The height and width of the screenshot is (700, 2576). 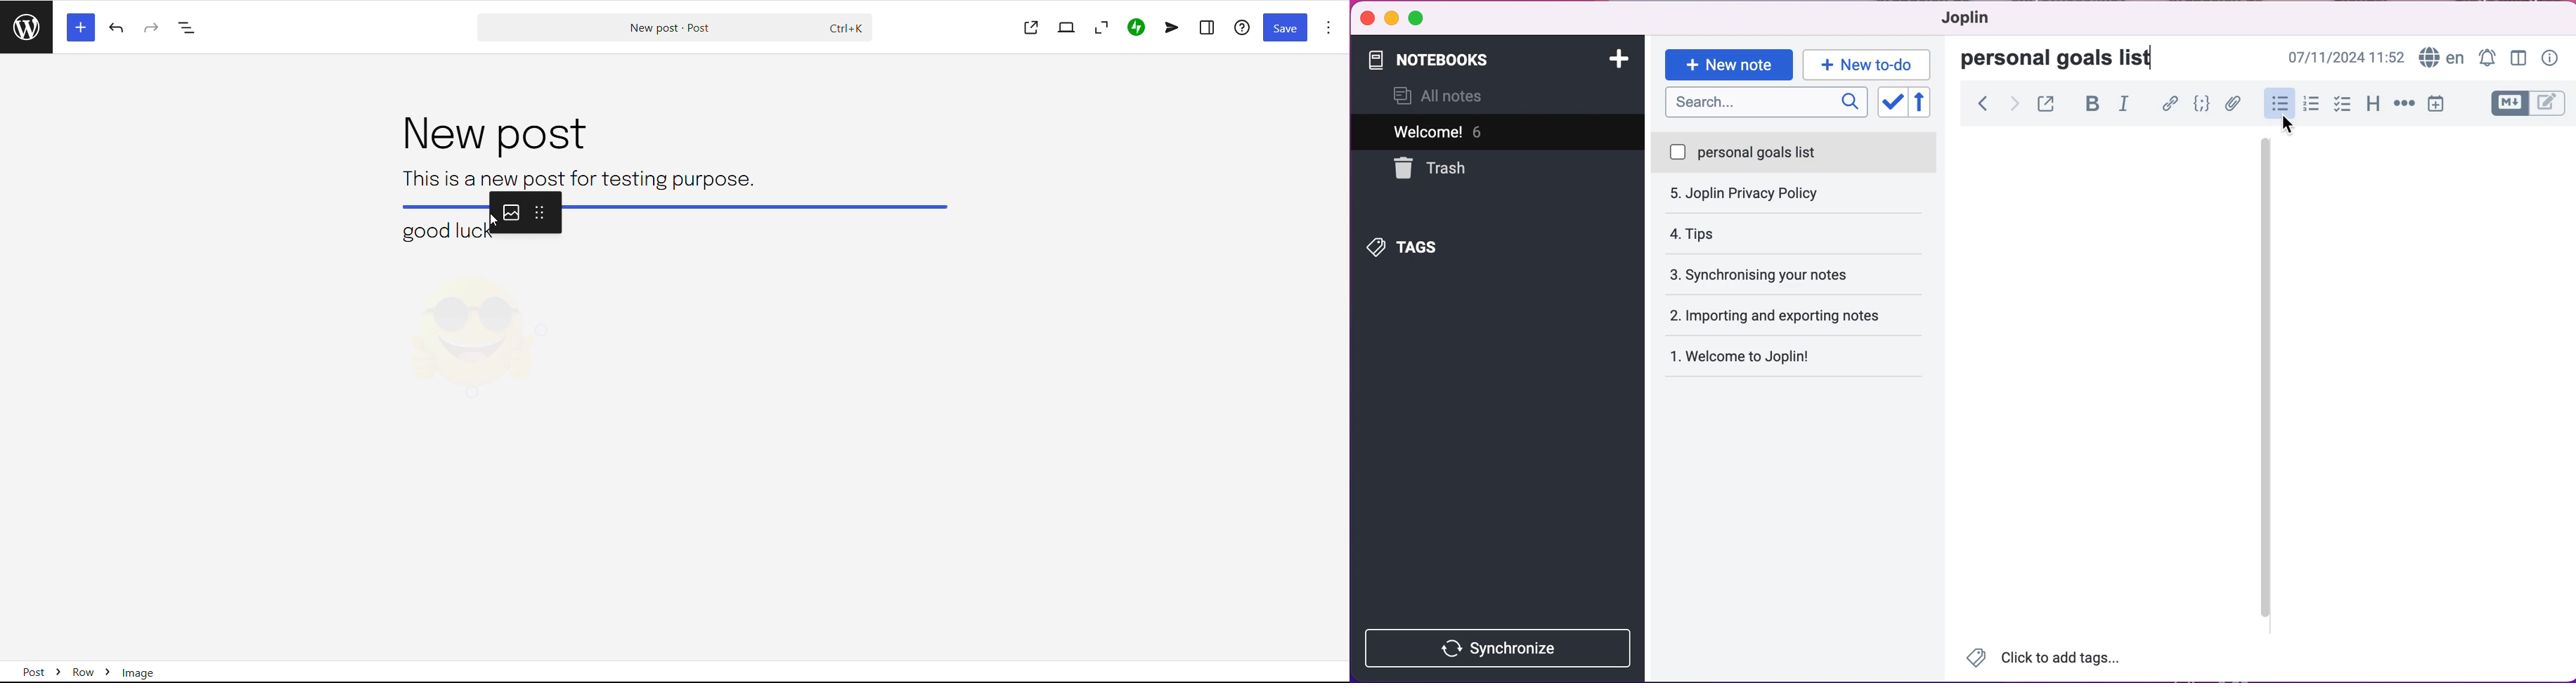 I want to click on view, so click(x=1066, y=27).